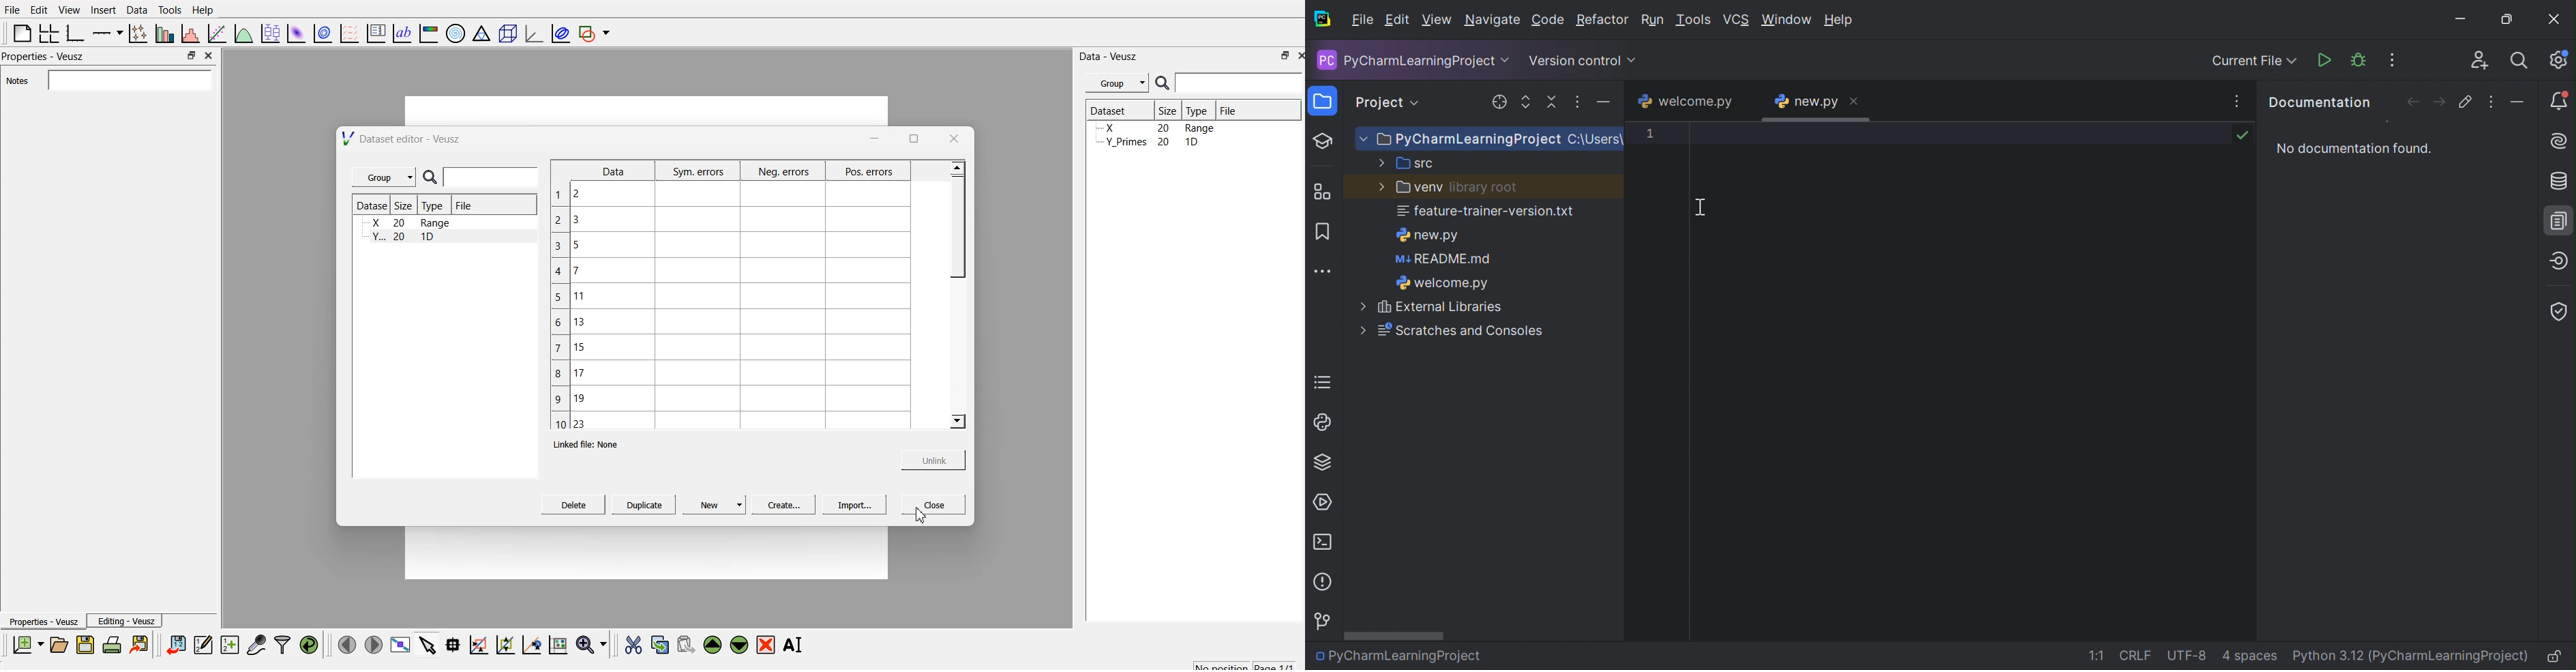  I want to click on minimize, so click(872, 139).